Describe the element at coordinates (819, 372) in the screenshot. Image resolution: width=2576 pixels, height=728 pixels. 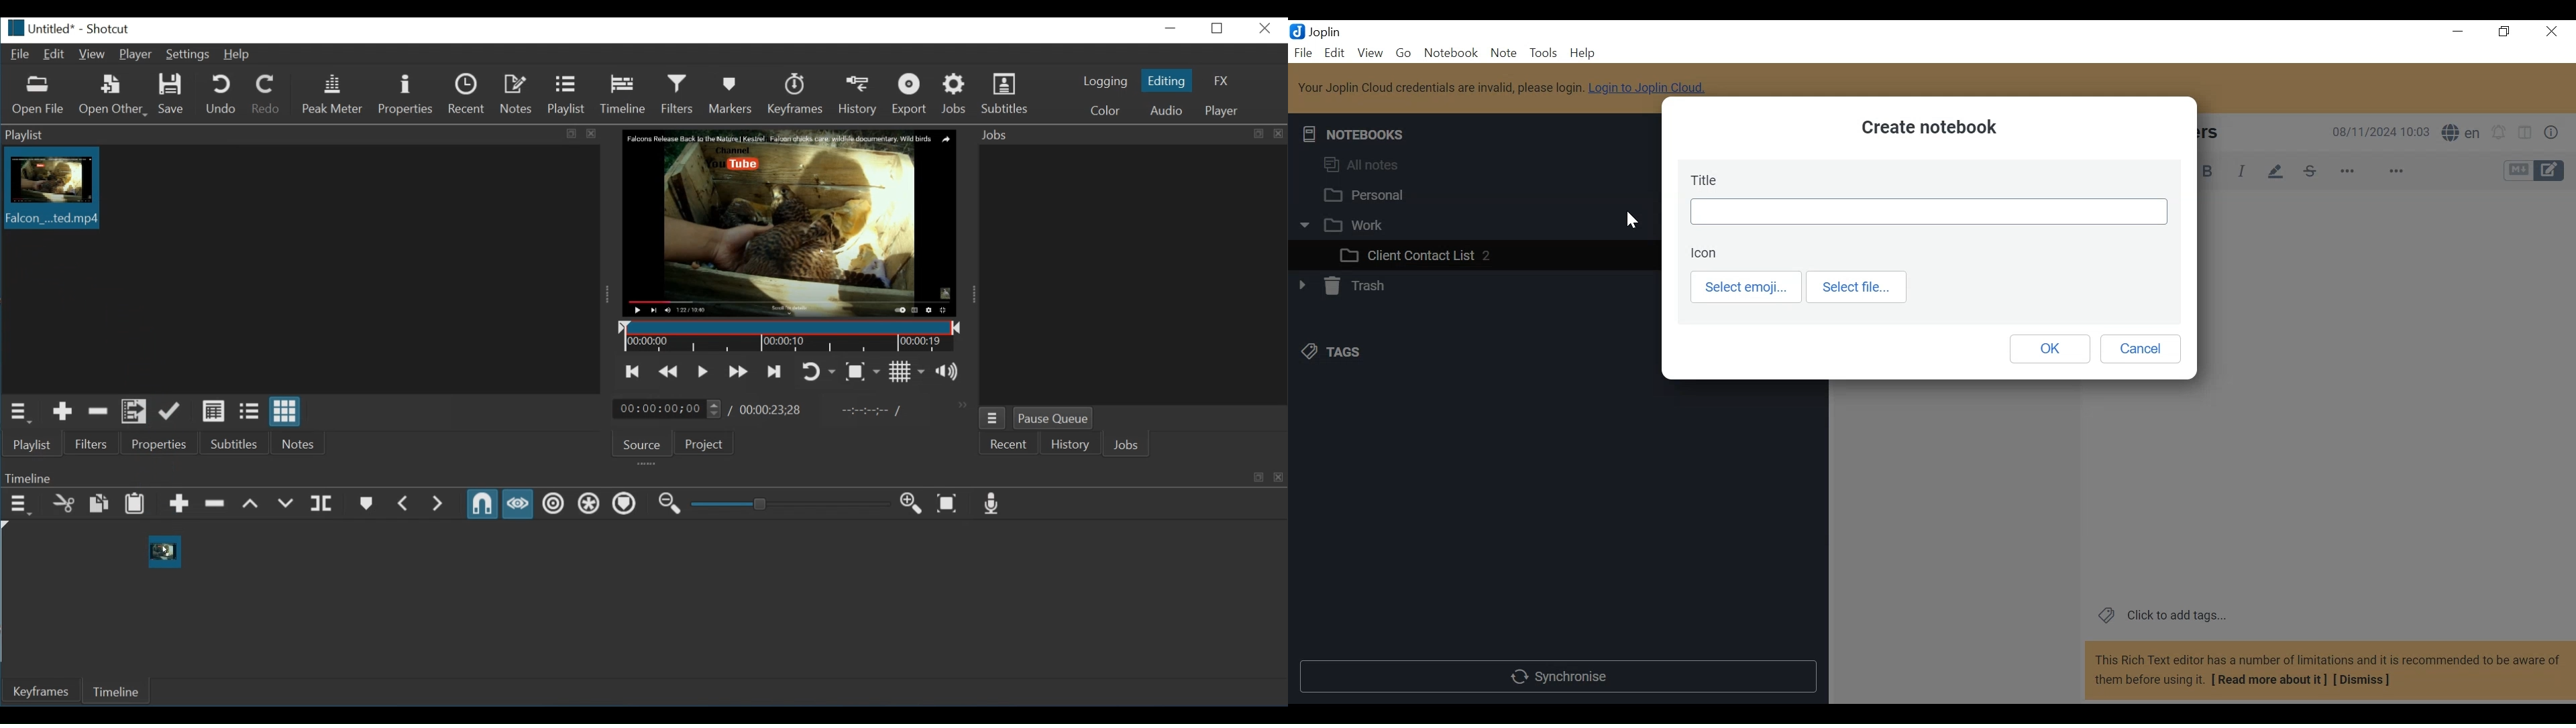
I see `Toggle player looping` at that location.